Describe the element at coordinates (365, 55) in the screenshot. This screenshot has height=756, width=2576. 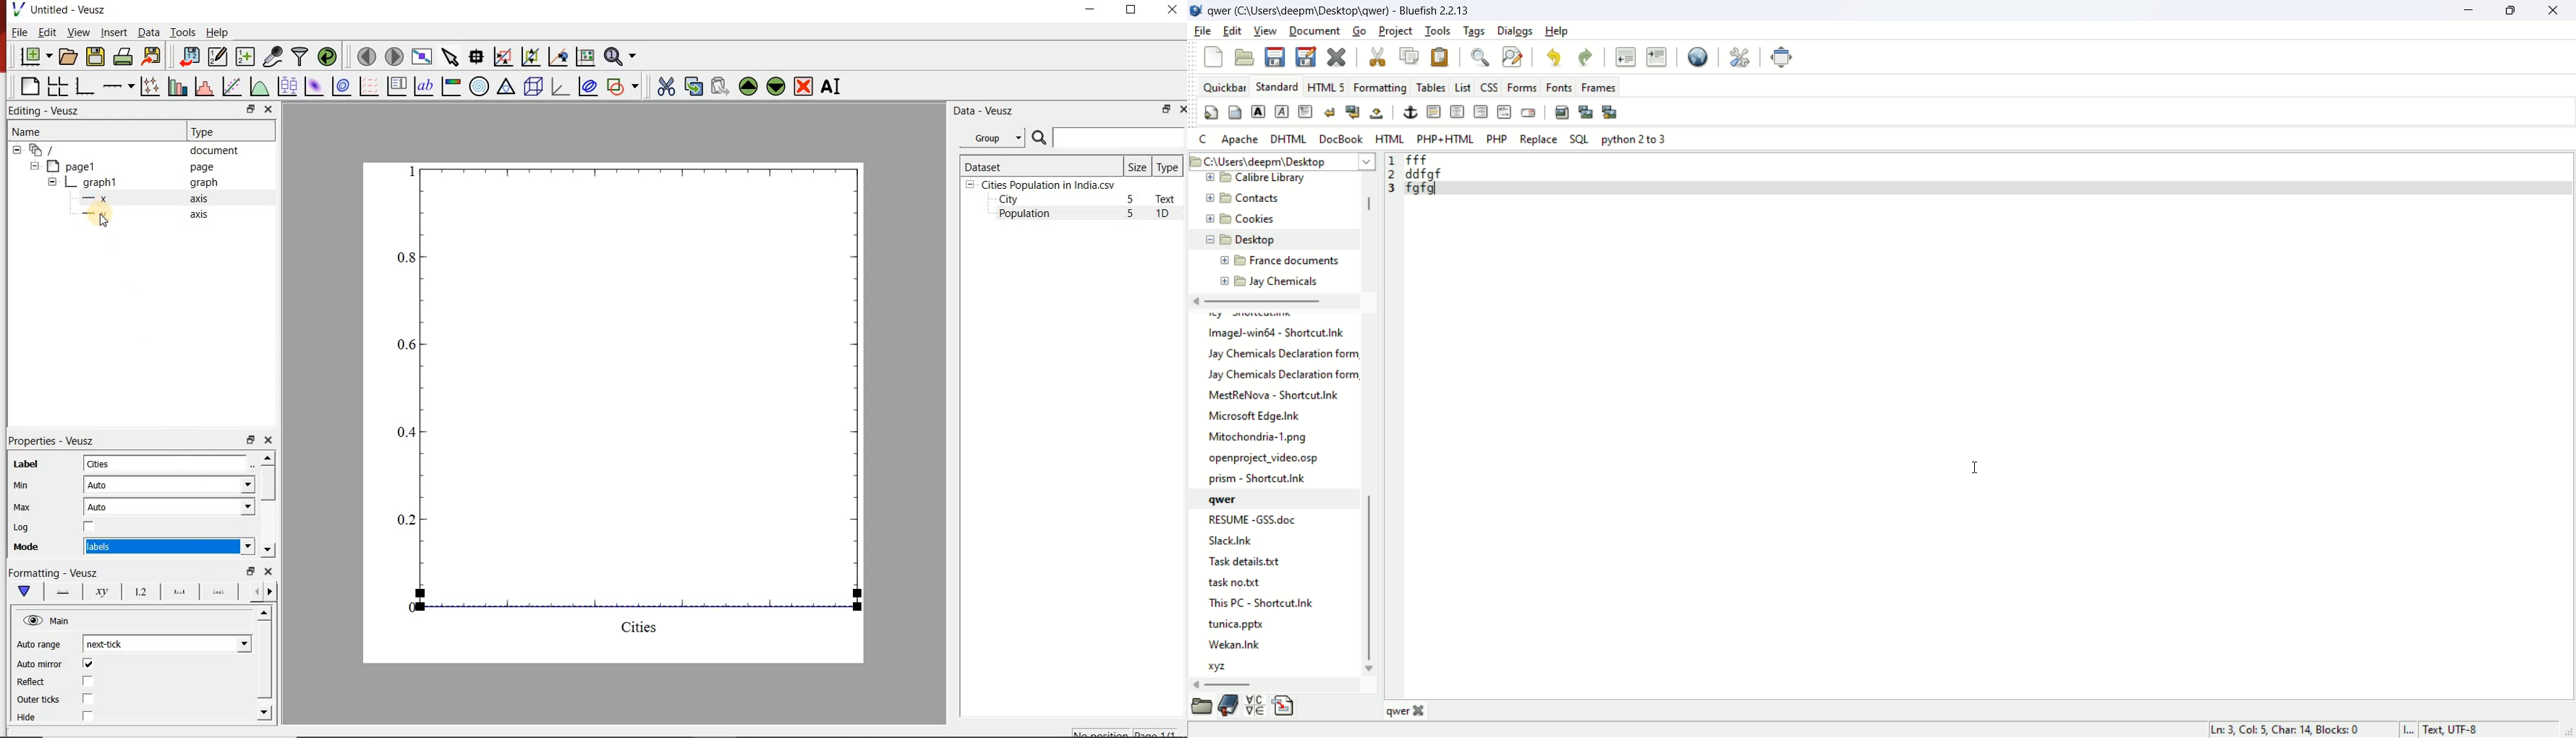
I see `move to the previous page` at that location.